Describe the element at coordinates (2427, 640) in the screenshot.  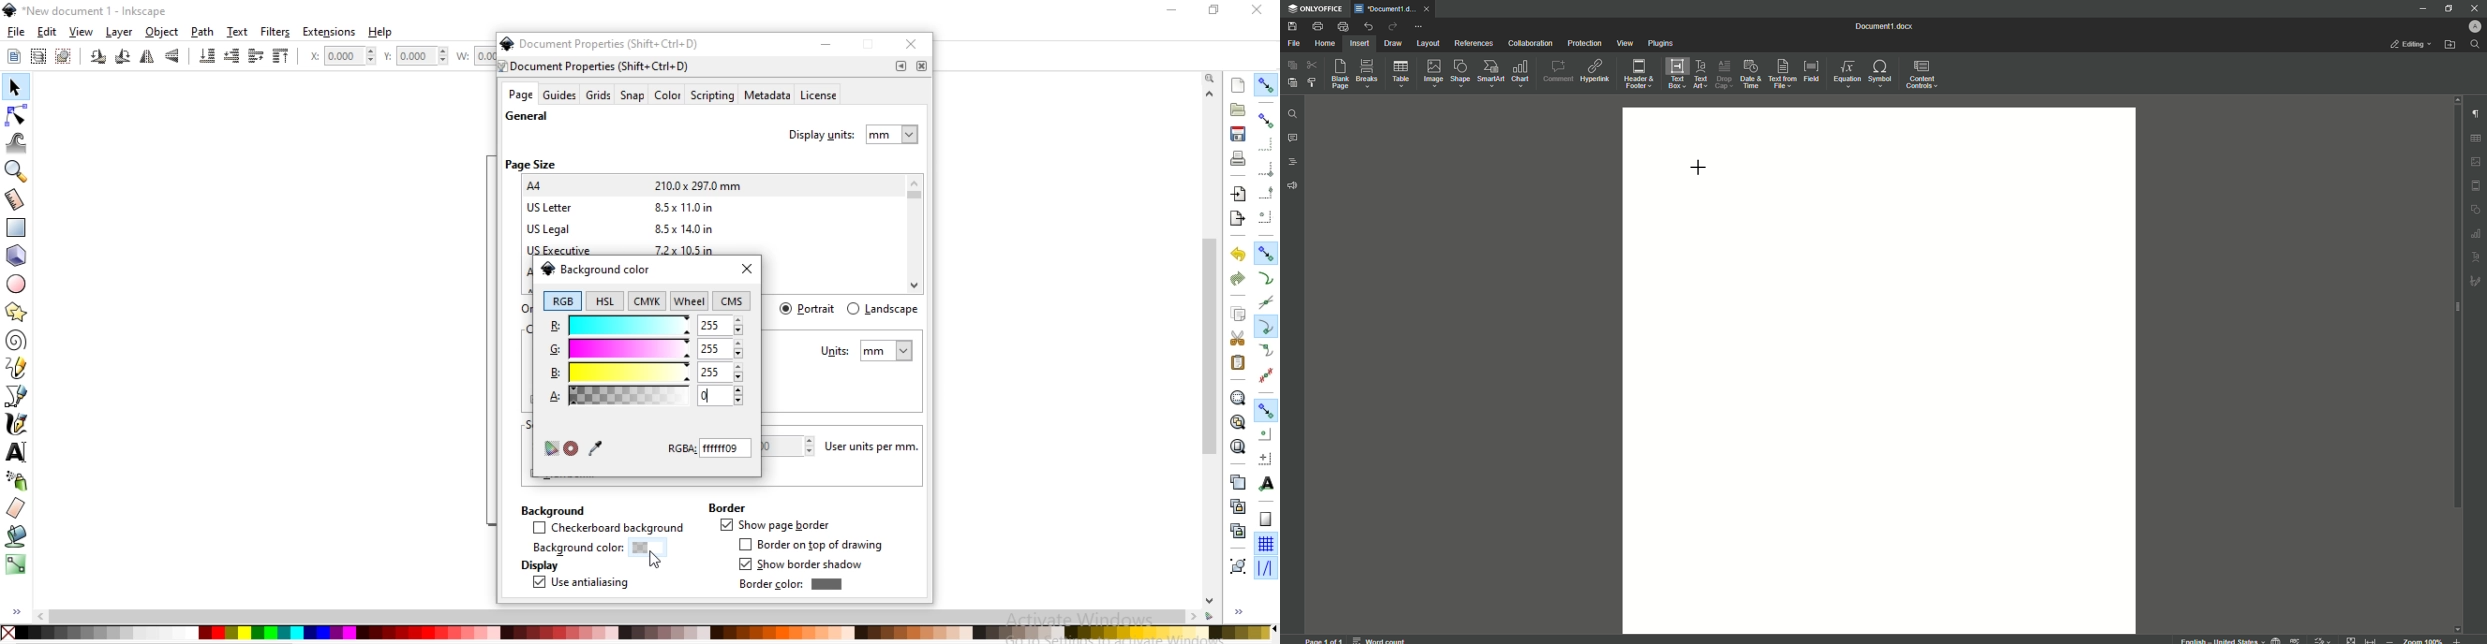
I see `zoom out or zoom in` at that location.